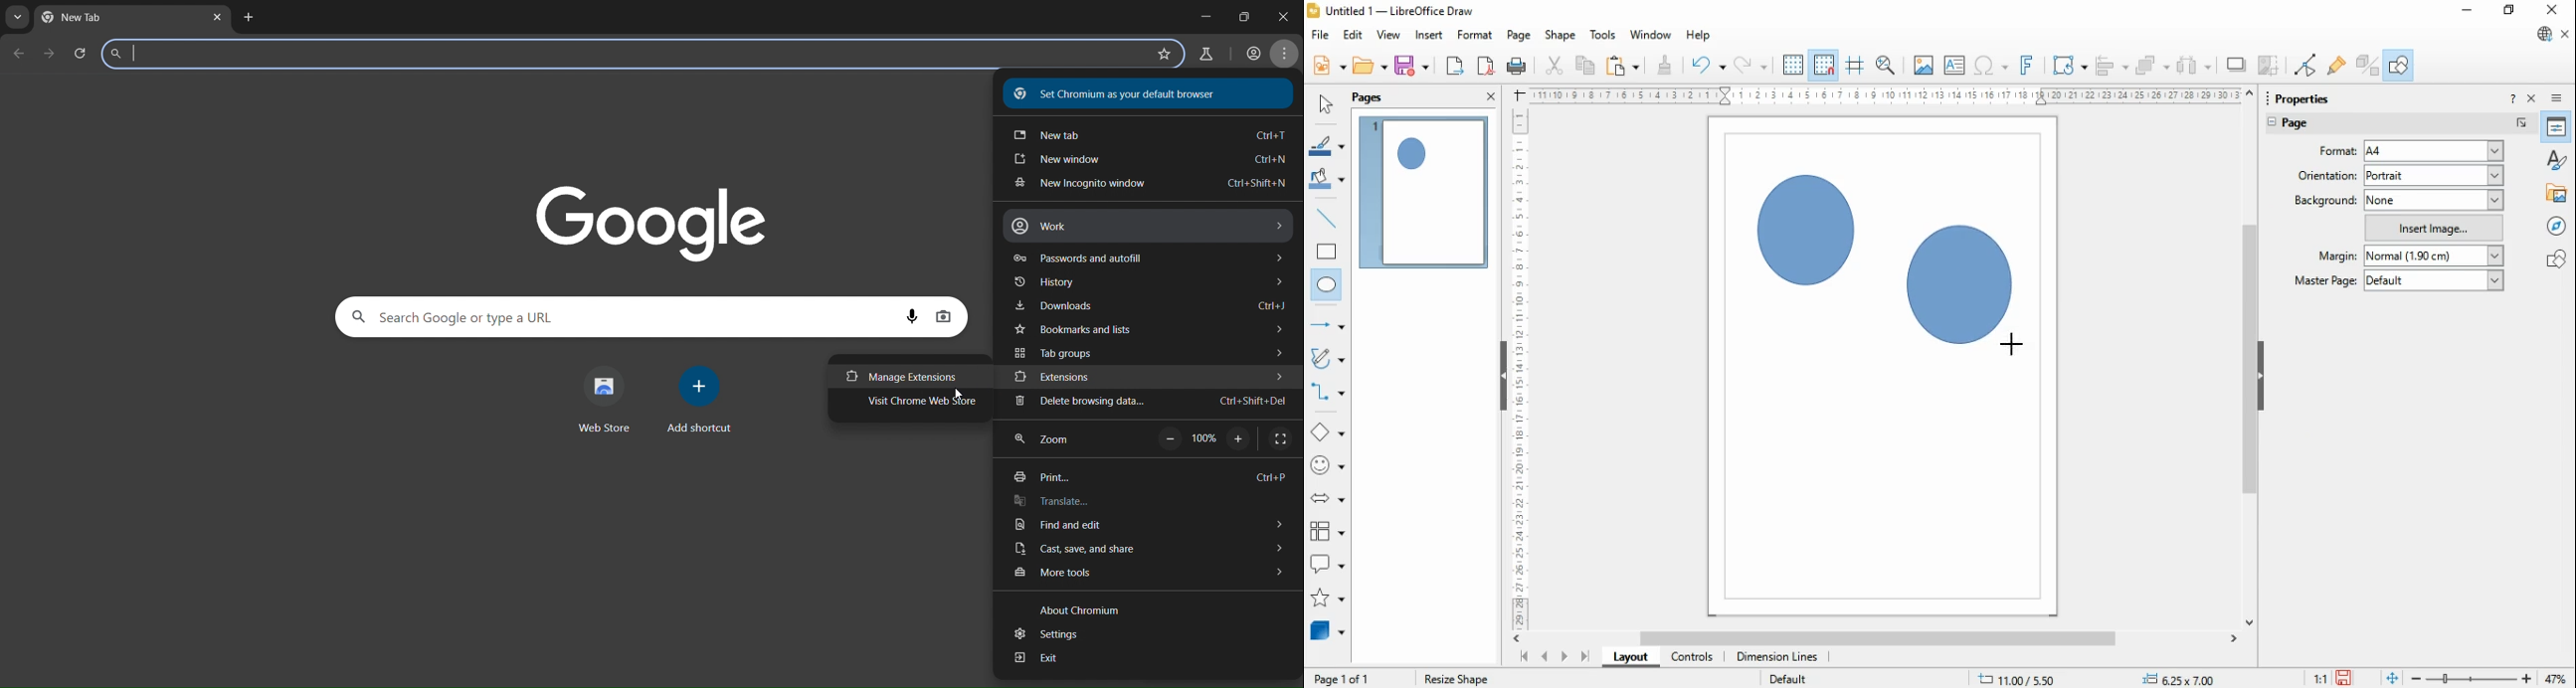 The height and width of the screenshot is (700, 2576). I want to click on more options, so click(2522, 123).